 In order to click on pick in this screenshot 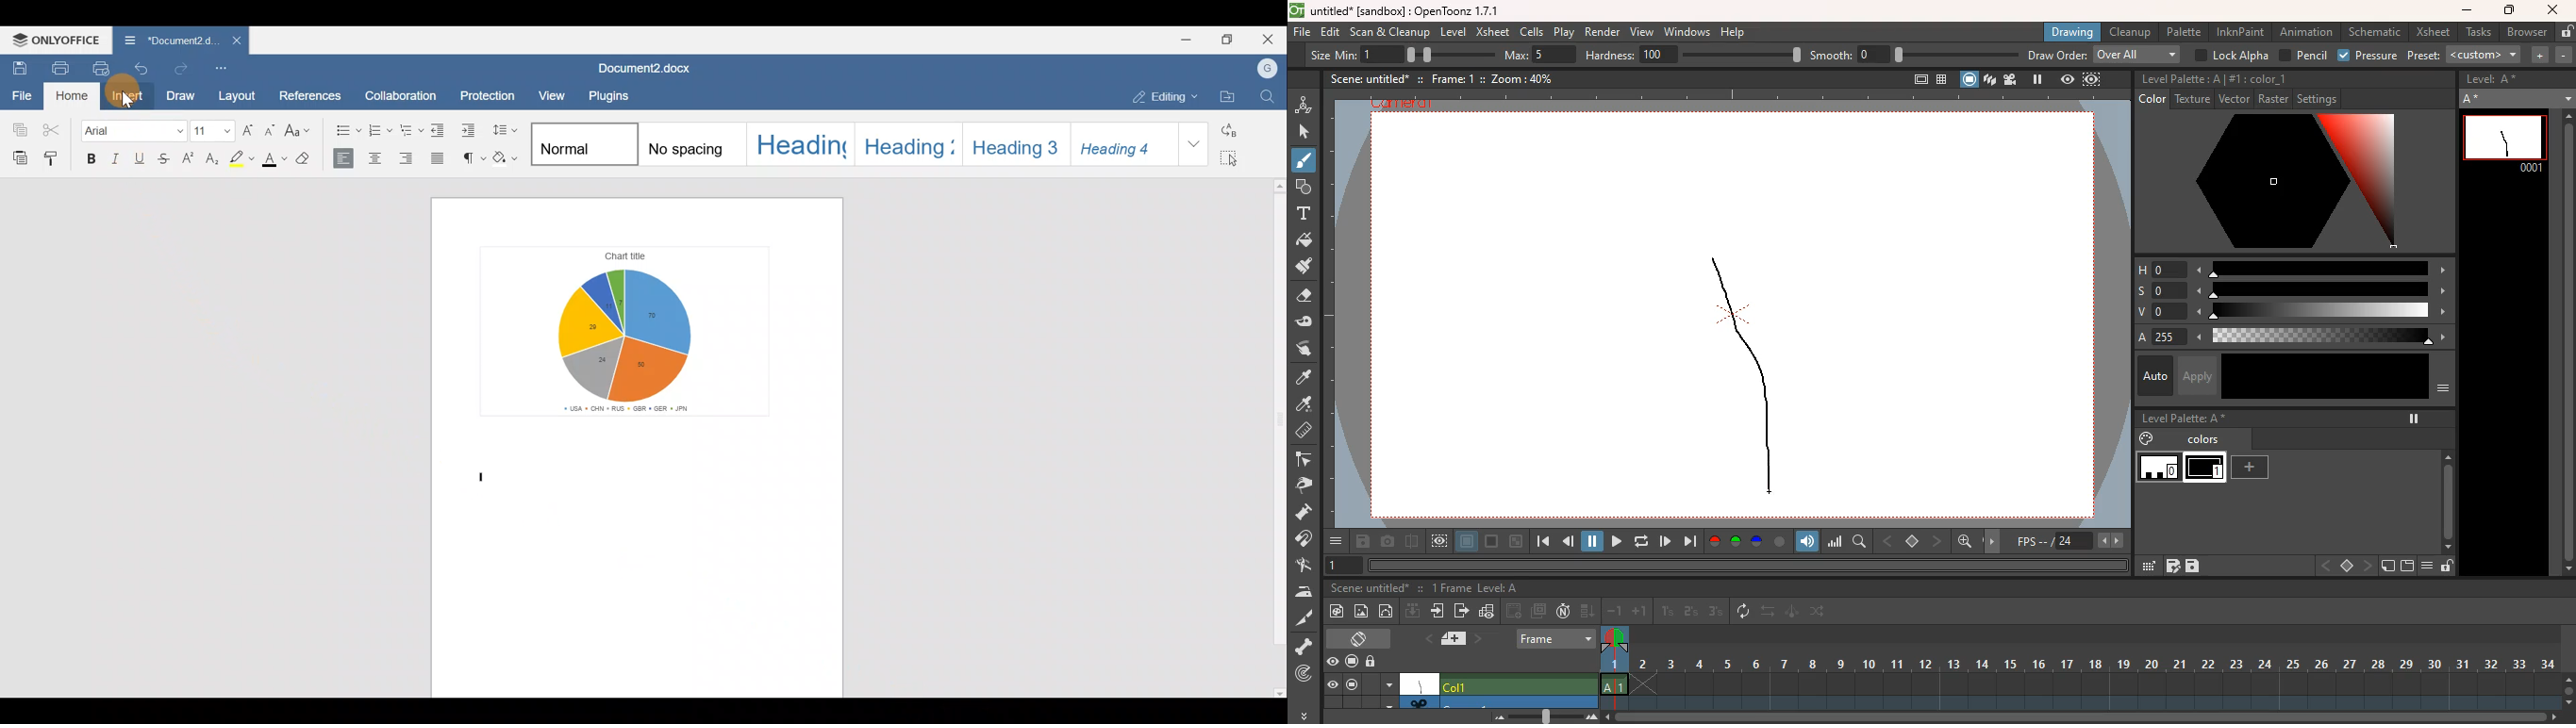, I will do `click(1309, 485)`.